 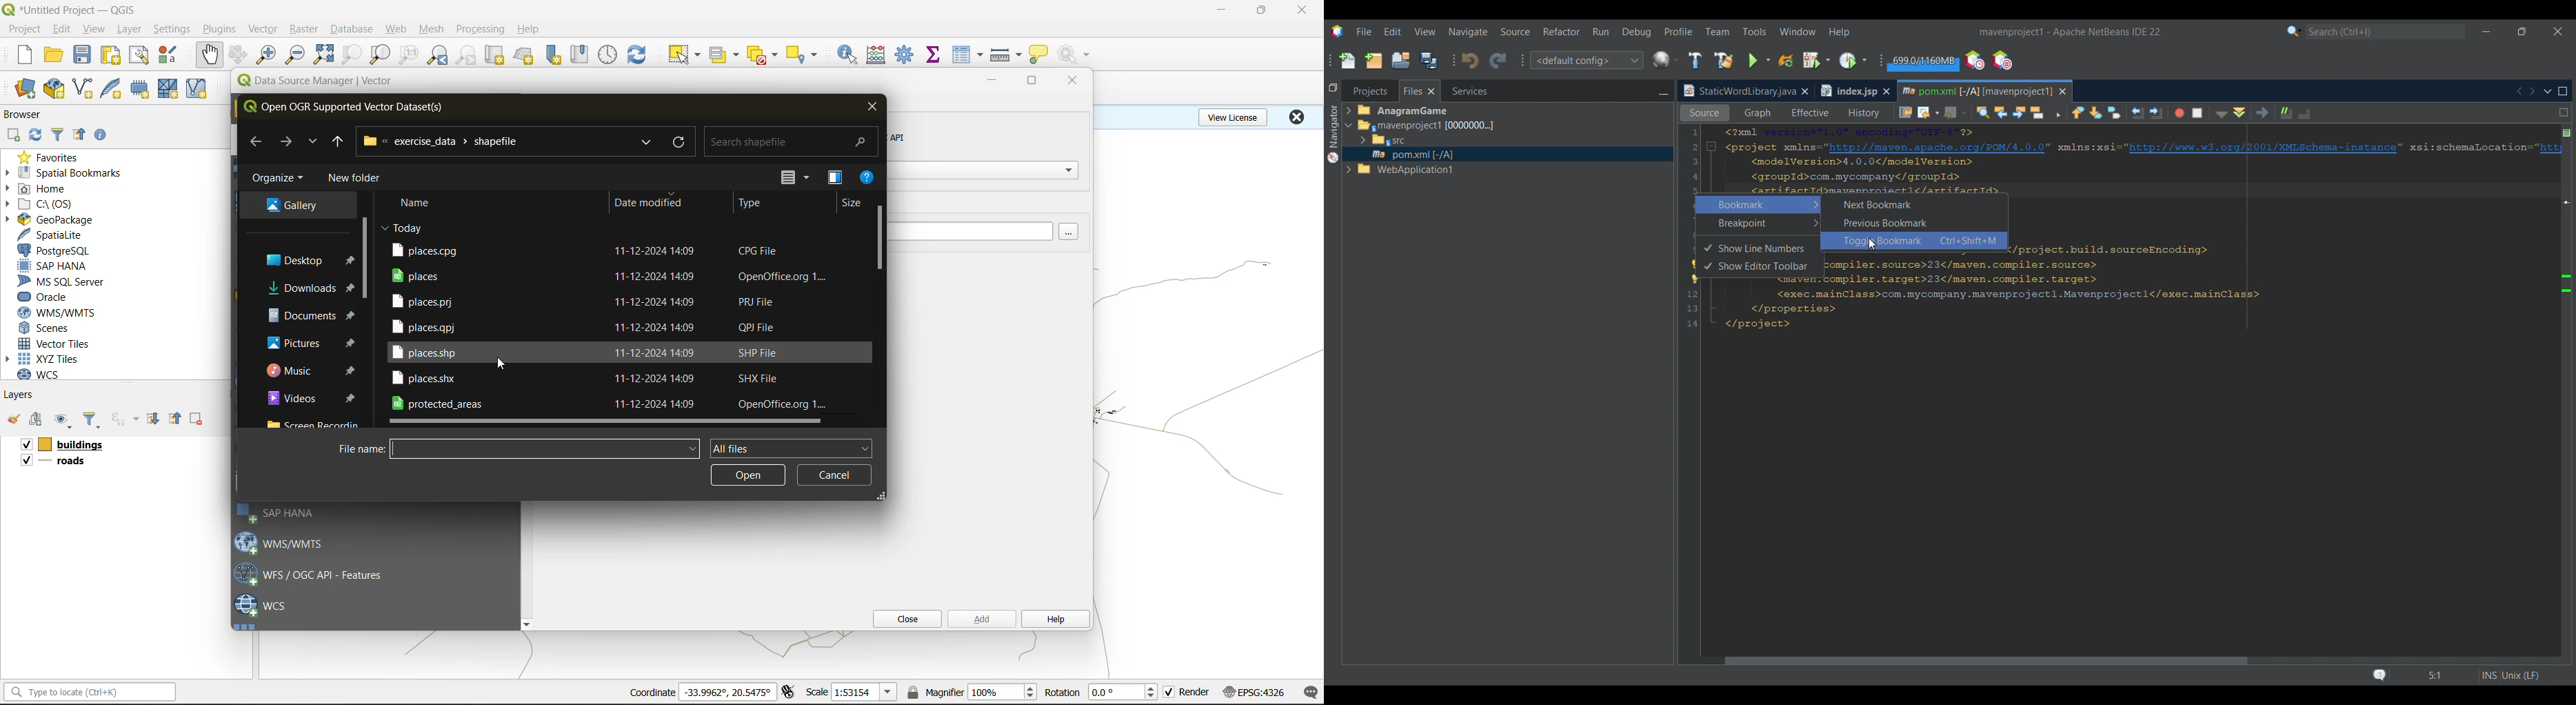 I want to click on refresh, so click(x=32, y=137).